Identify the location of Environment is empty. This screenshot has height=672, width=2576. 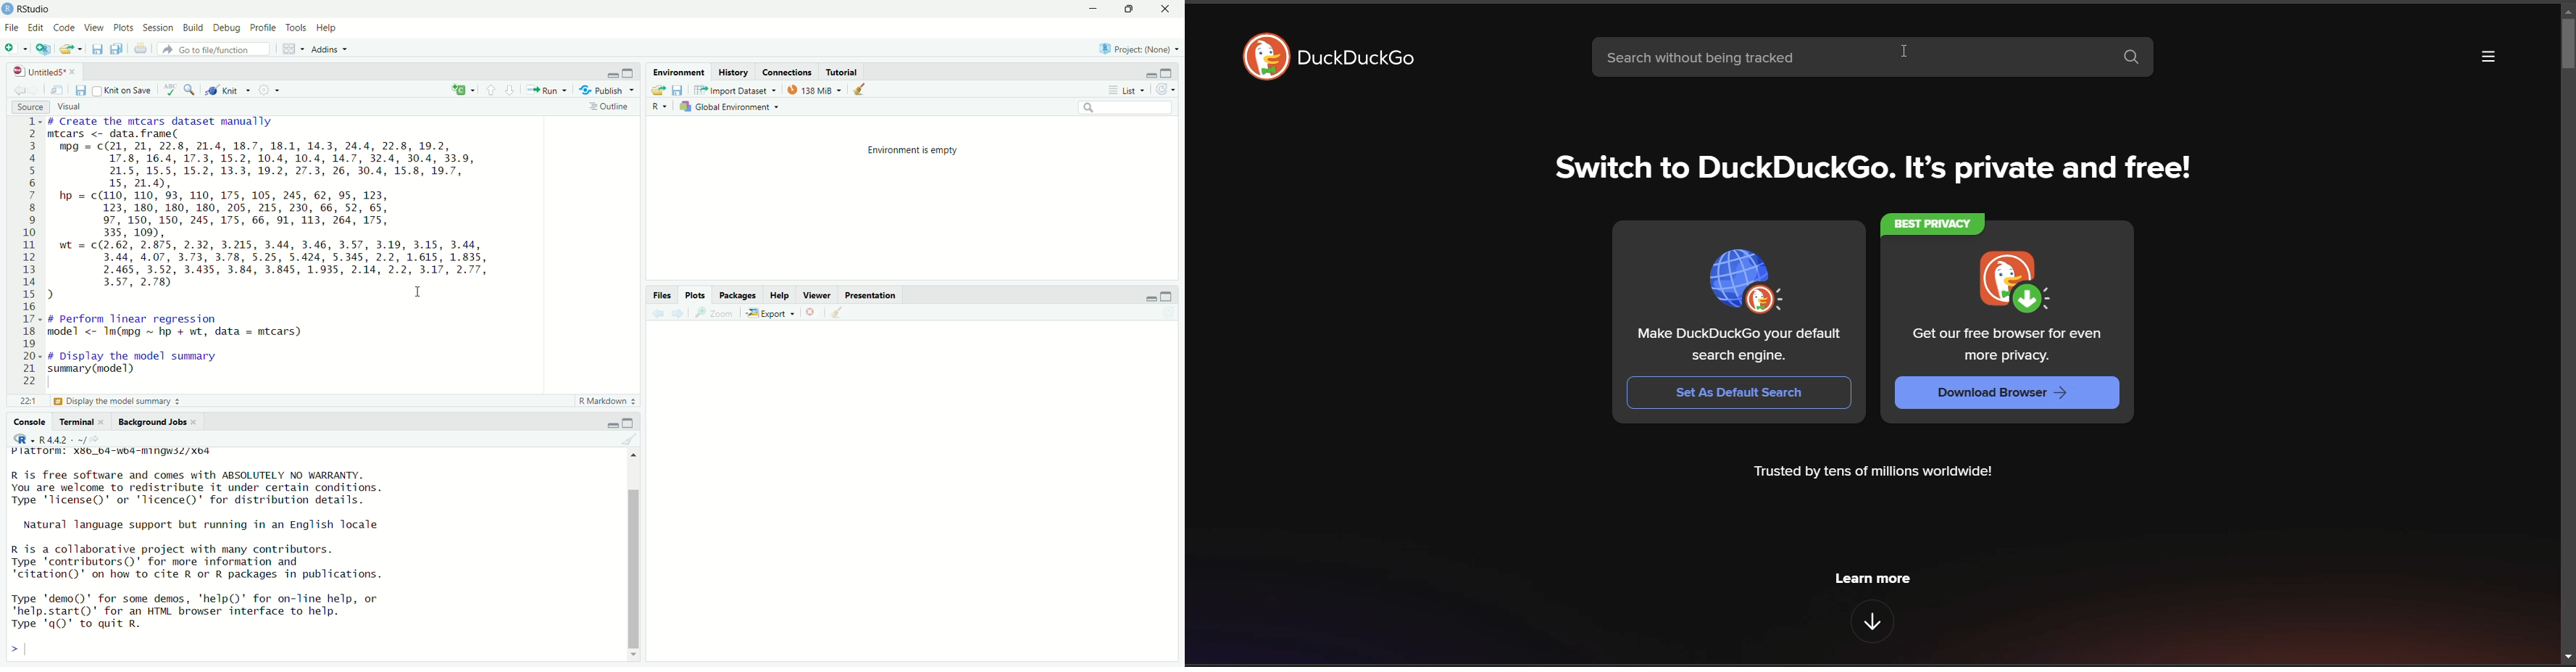
(914, 150).